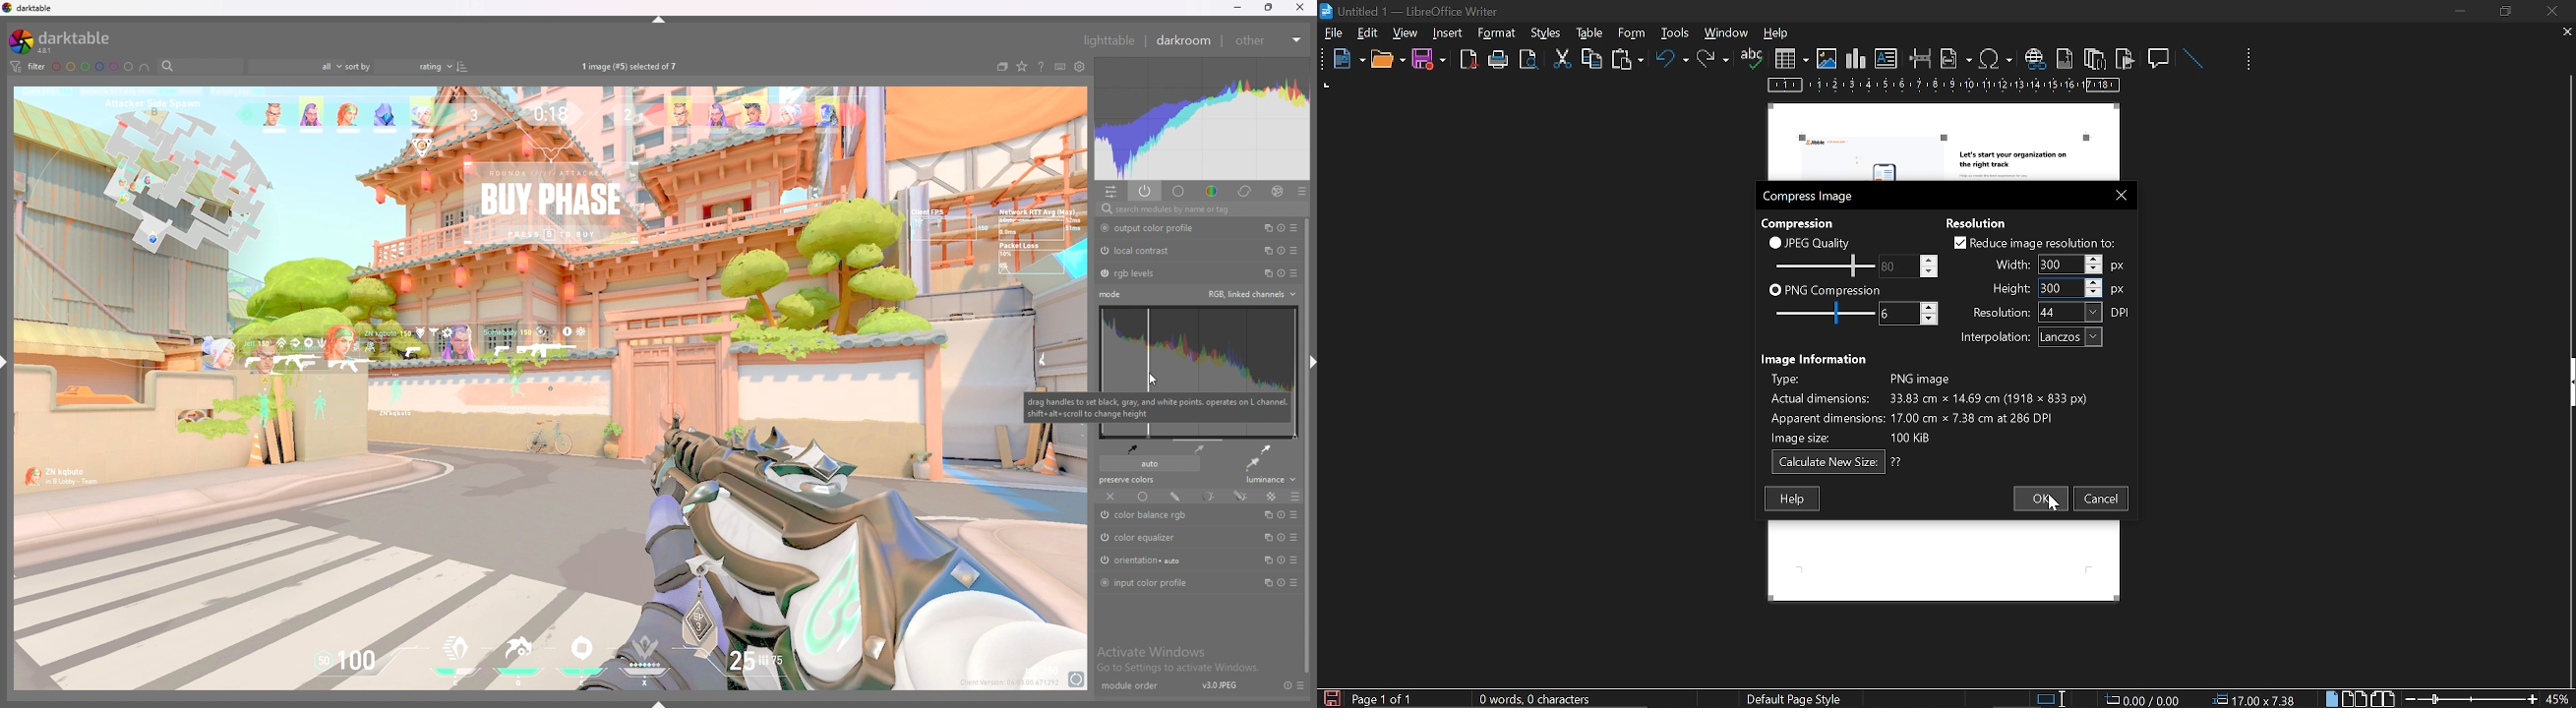  Describe the element at coordinates (1727, 32) in the screenshot. I see `window` at that location.